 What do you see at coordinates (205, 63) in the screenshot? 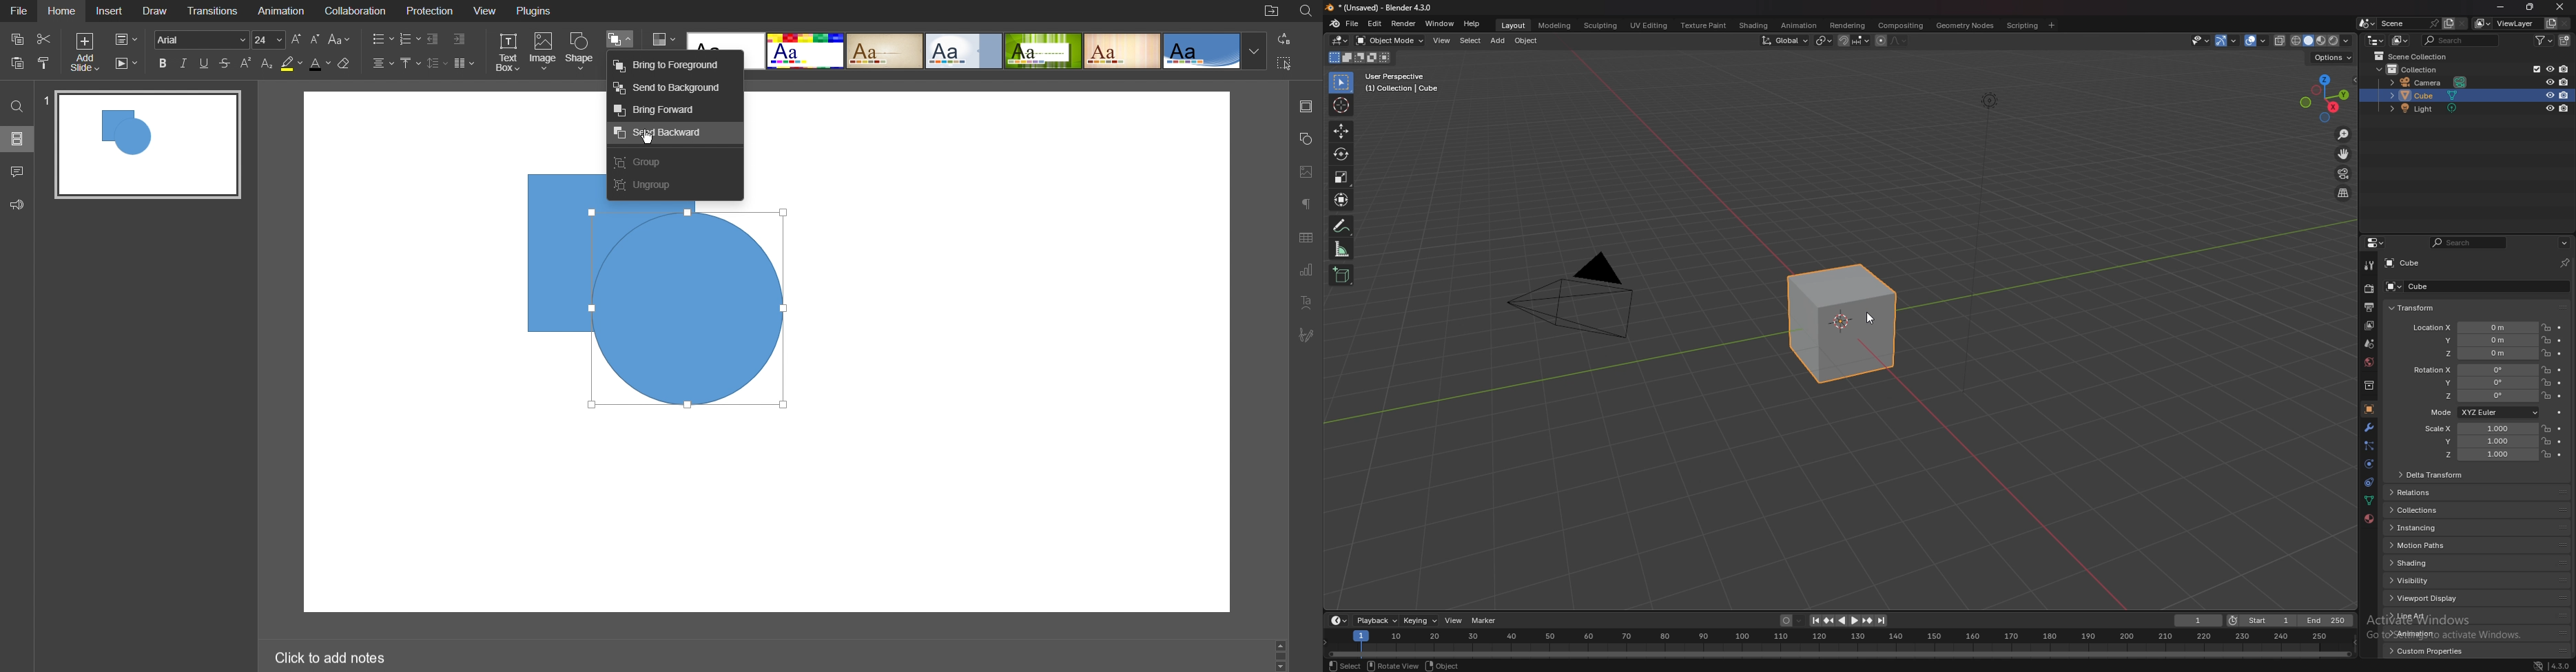
I see `Underline` at bounding box center [205, 63].